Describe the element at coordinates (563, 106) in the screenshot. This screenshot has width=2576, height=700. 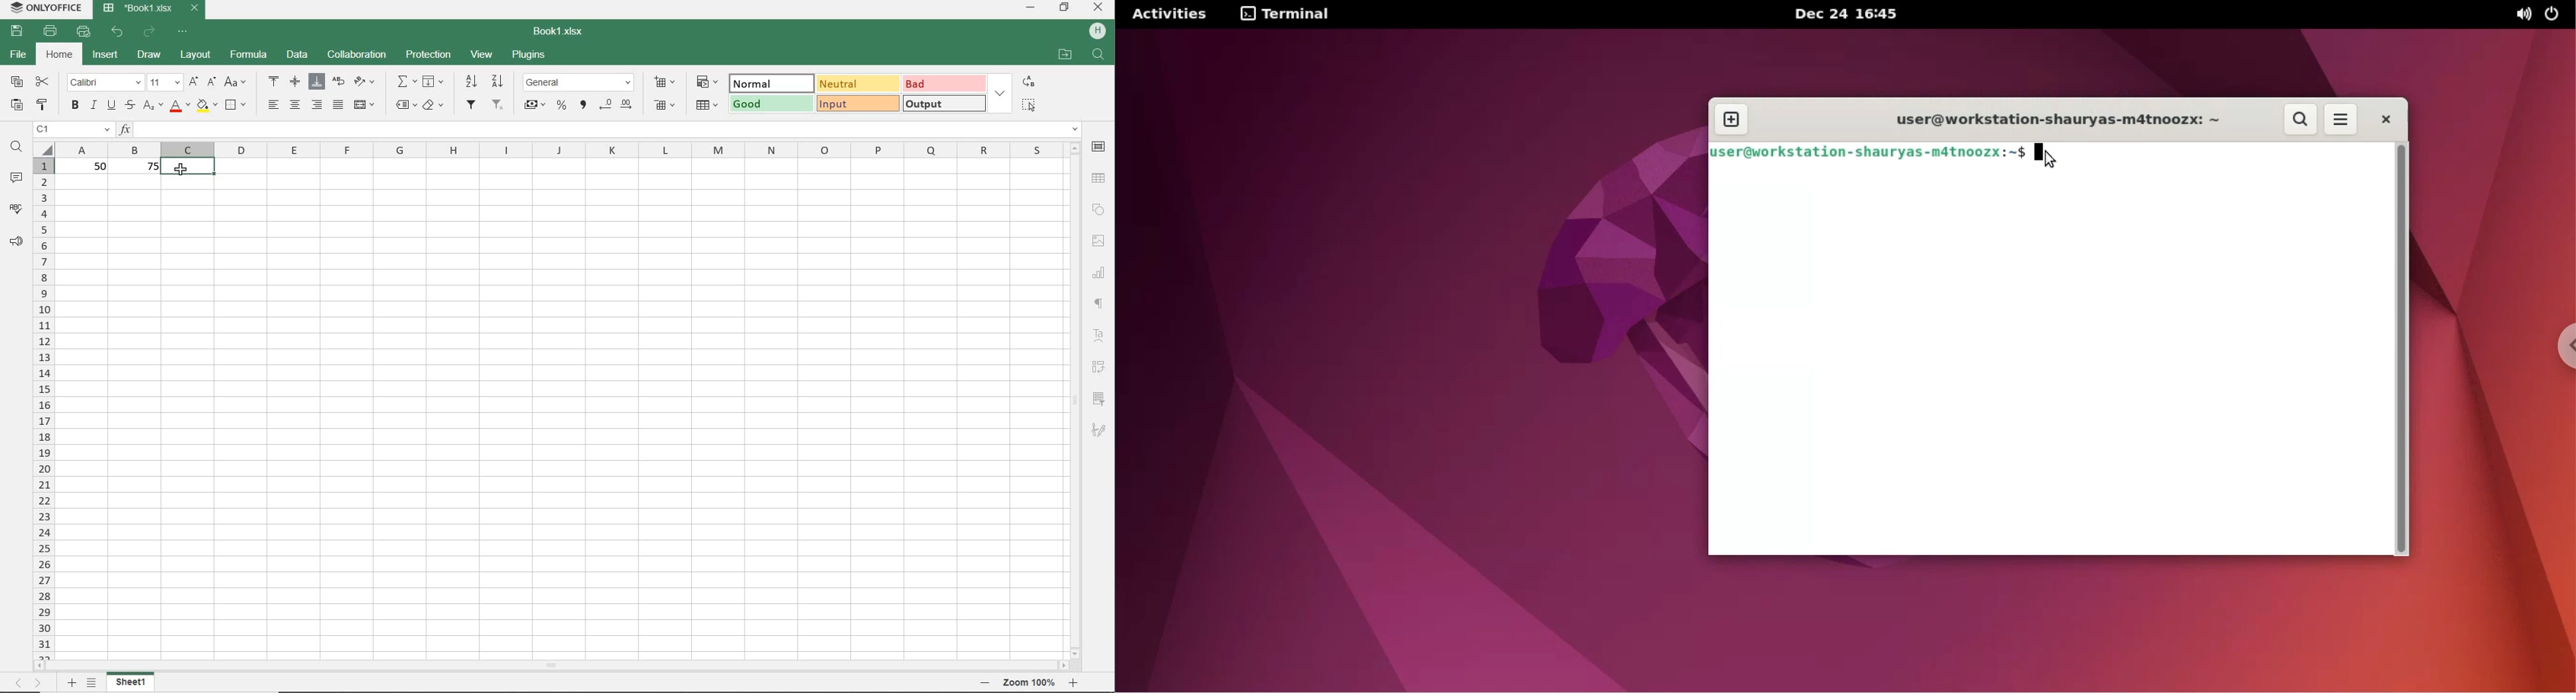
I see `percent style` at that location.